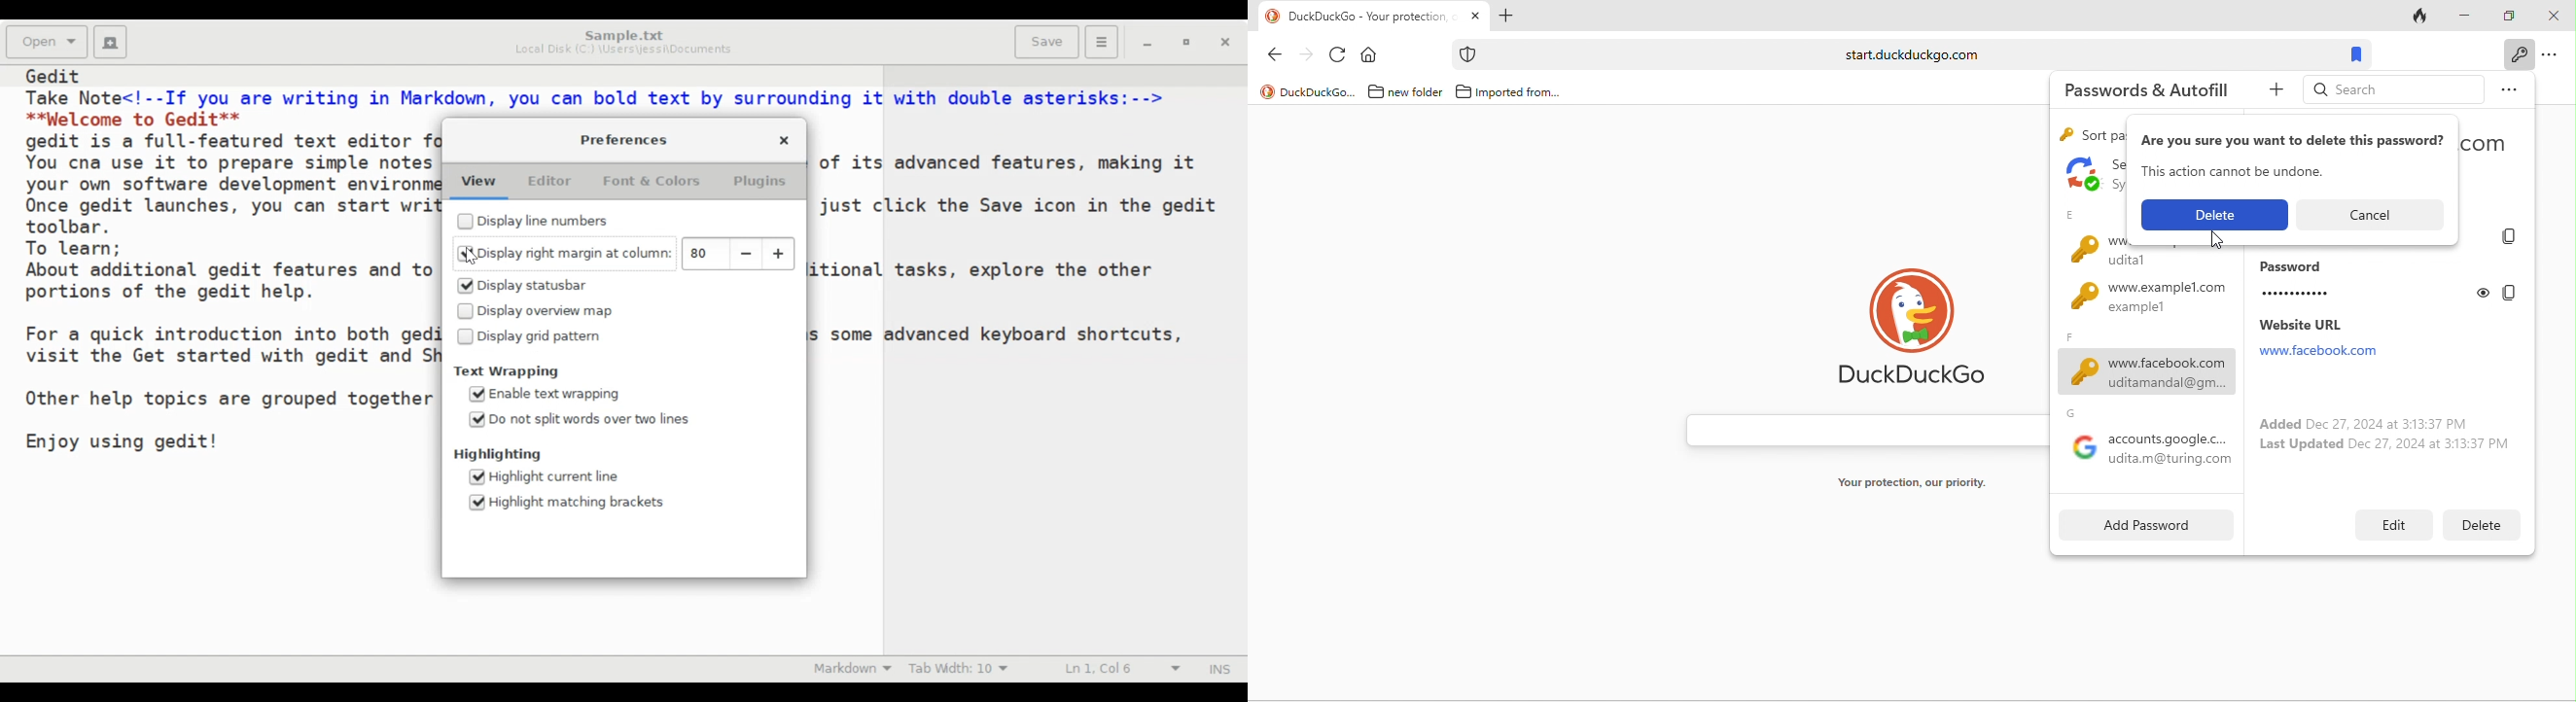 Image resolution: width=2576 pixels, height=728 pixels. What do you see at coordinates (2421, 19) in the screenshot?
I see `track tab` at bounding box center [2421, 19].